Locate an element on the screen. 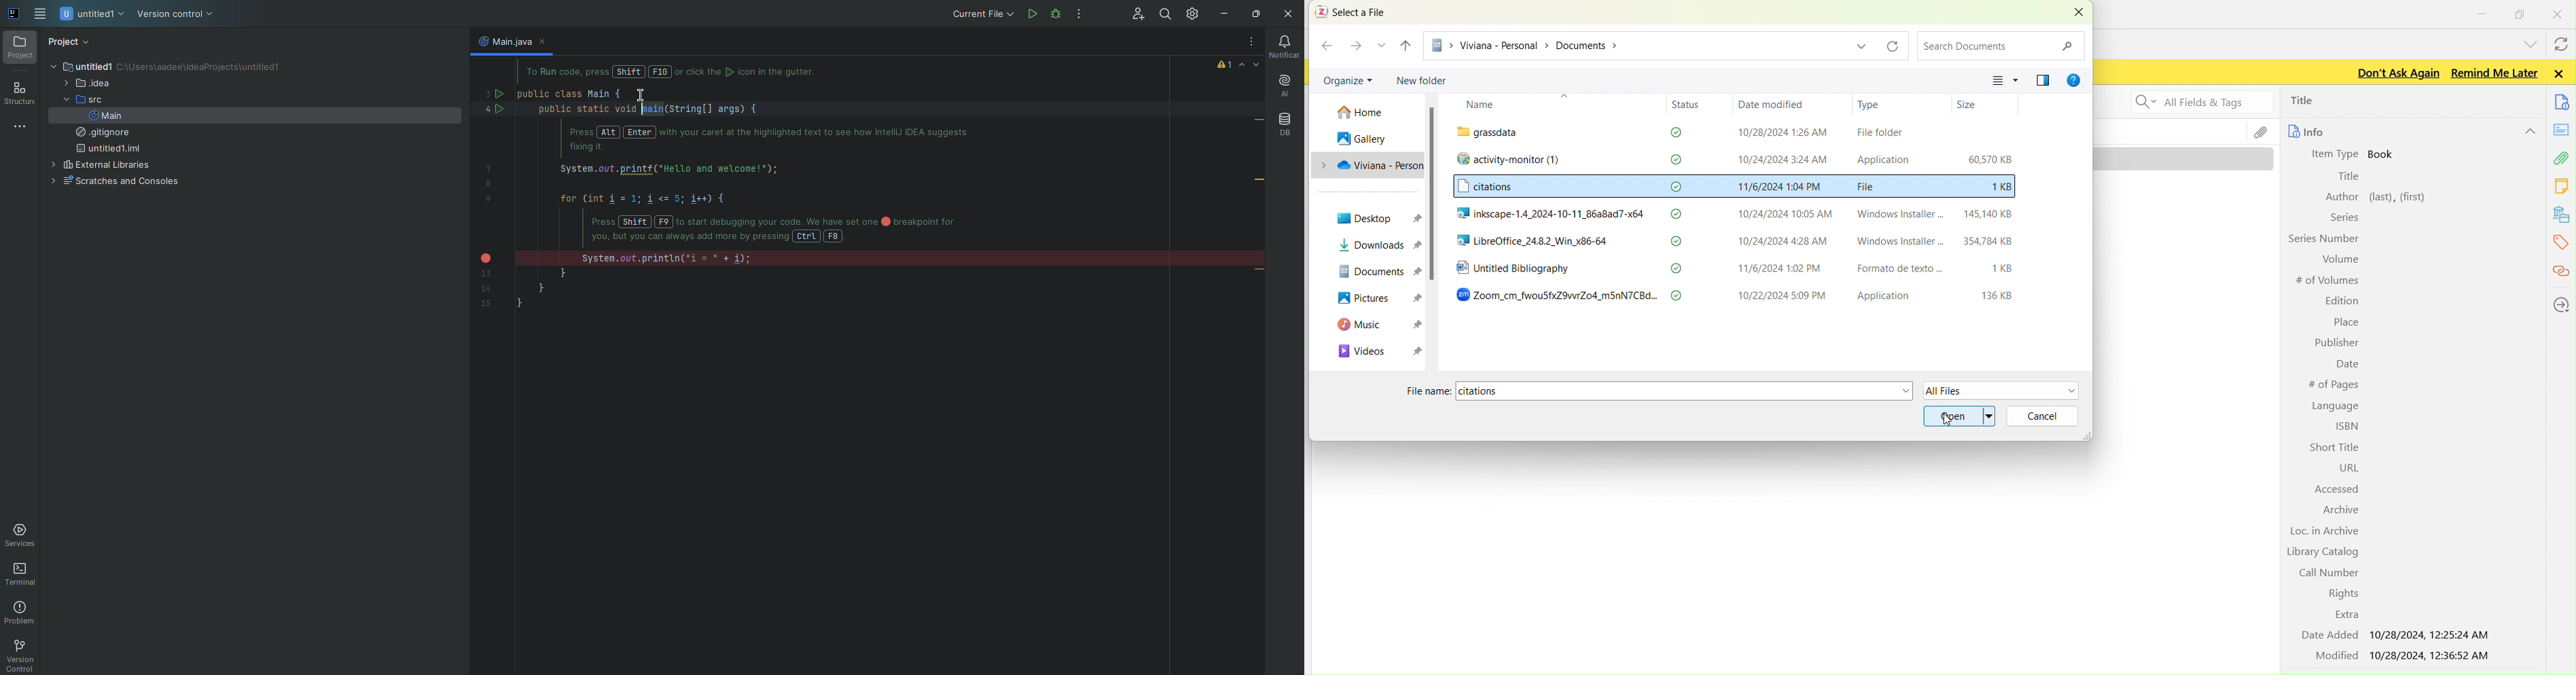 Image resolution: width=2576 pixels, height=700 pixels. cancel is located at coordinates (2050, 416).